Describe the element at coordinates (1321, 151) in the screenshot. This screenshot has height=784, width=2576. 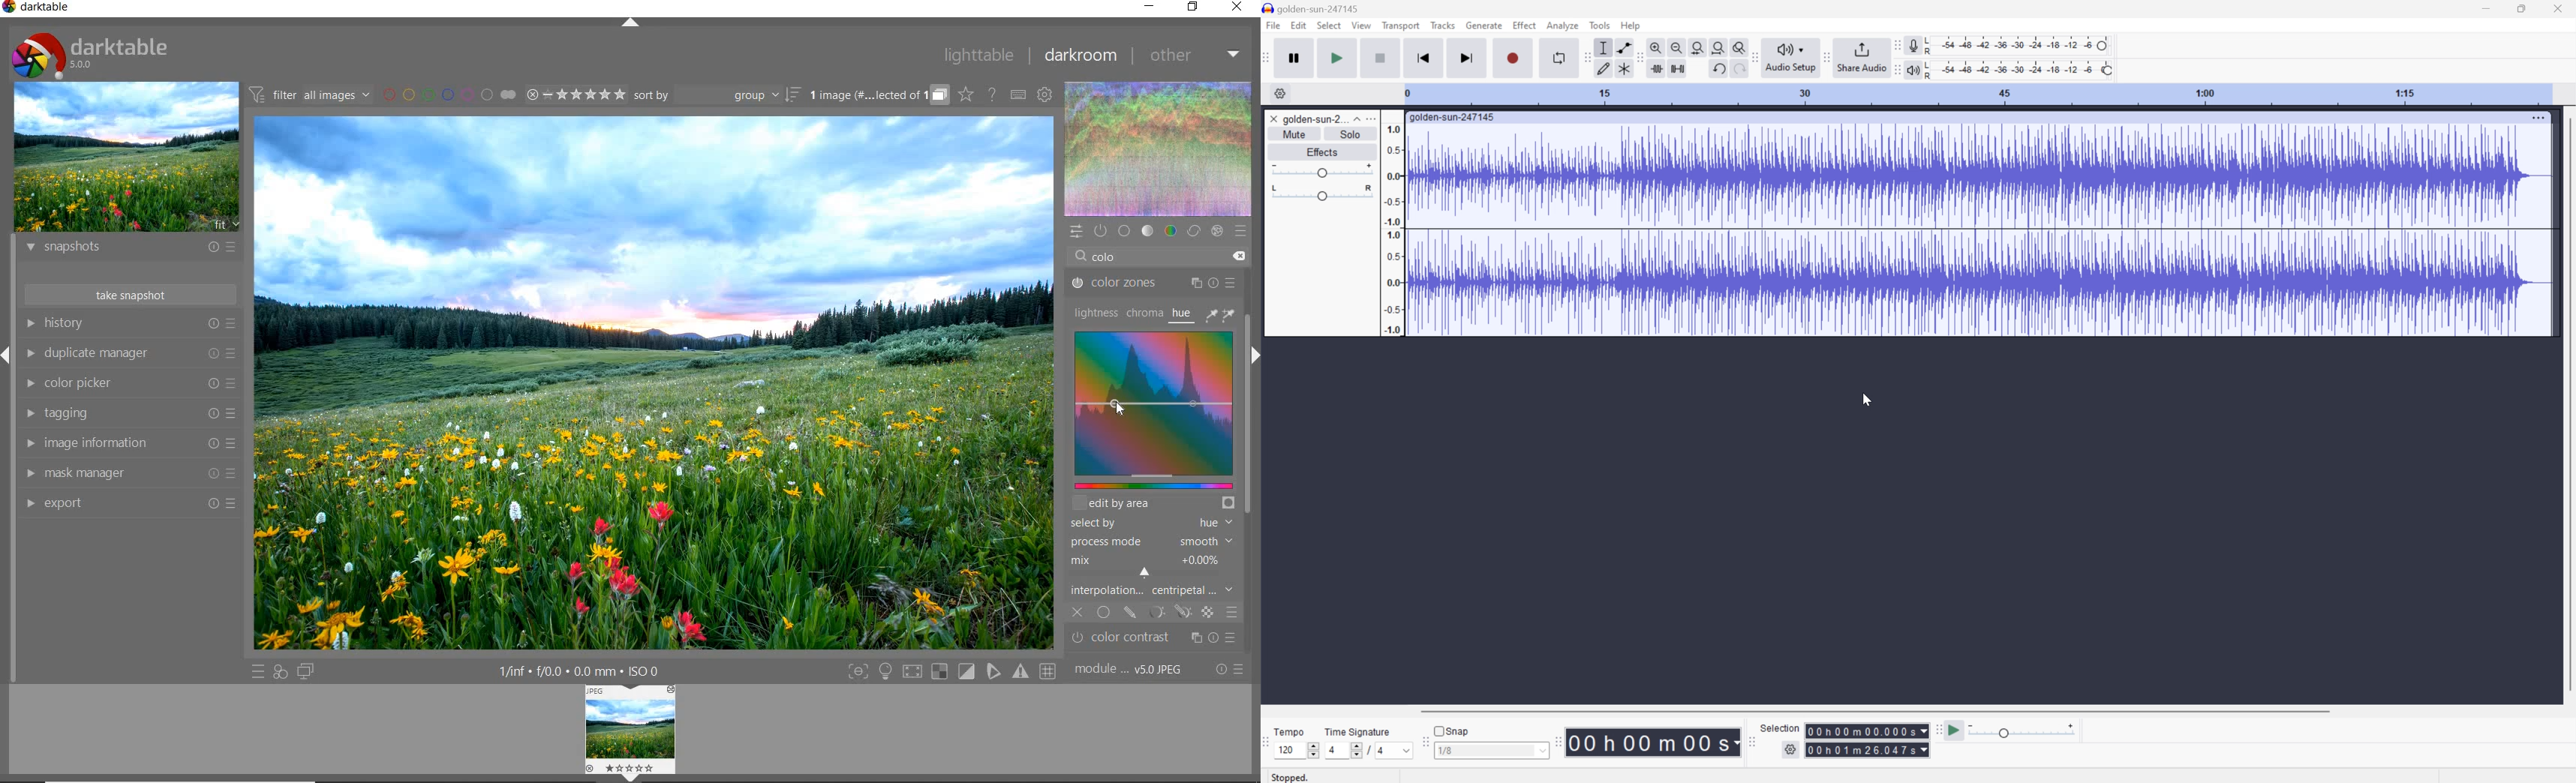
I see `Effects` at that location.